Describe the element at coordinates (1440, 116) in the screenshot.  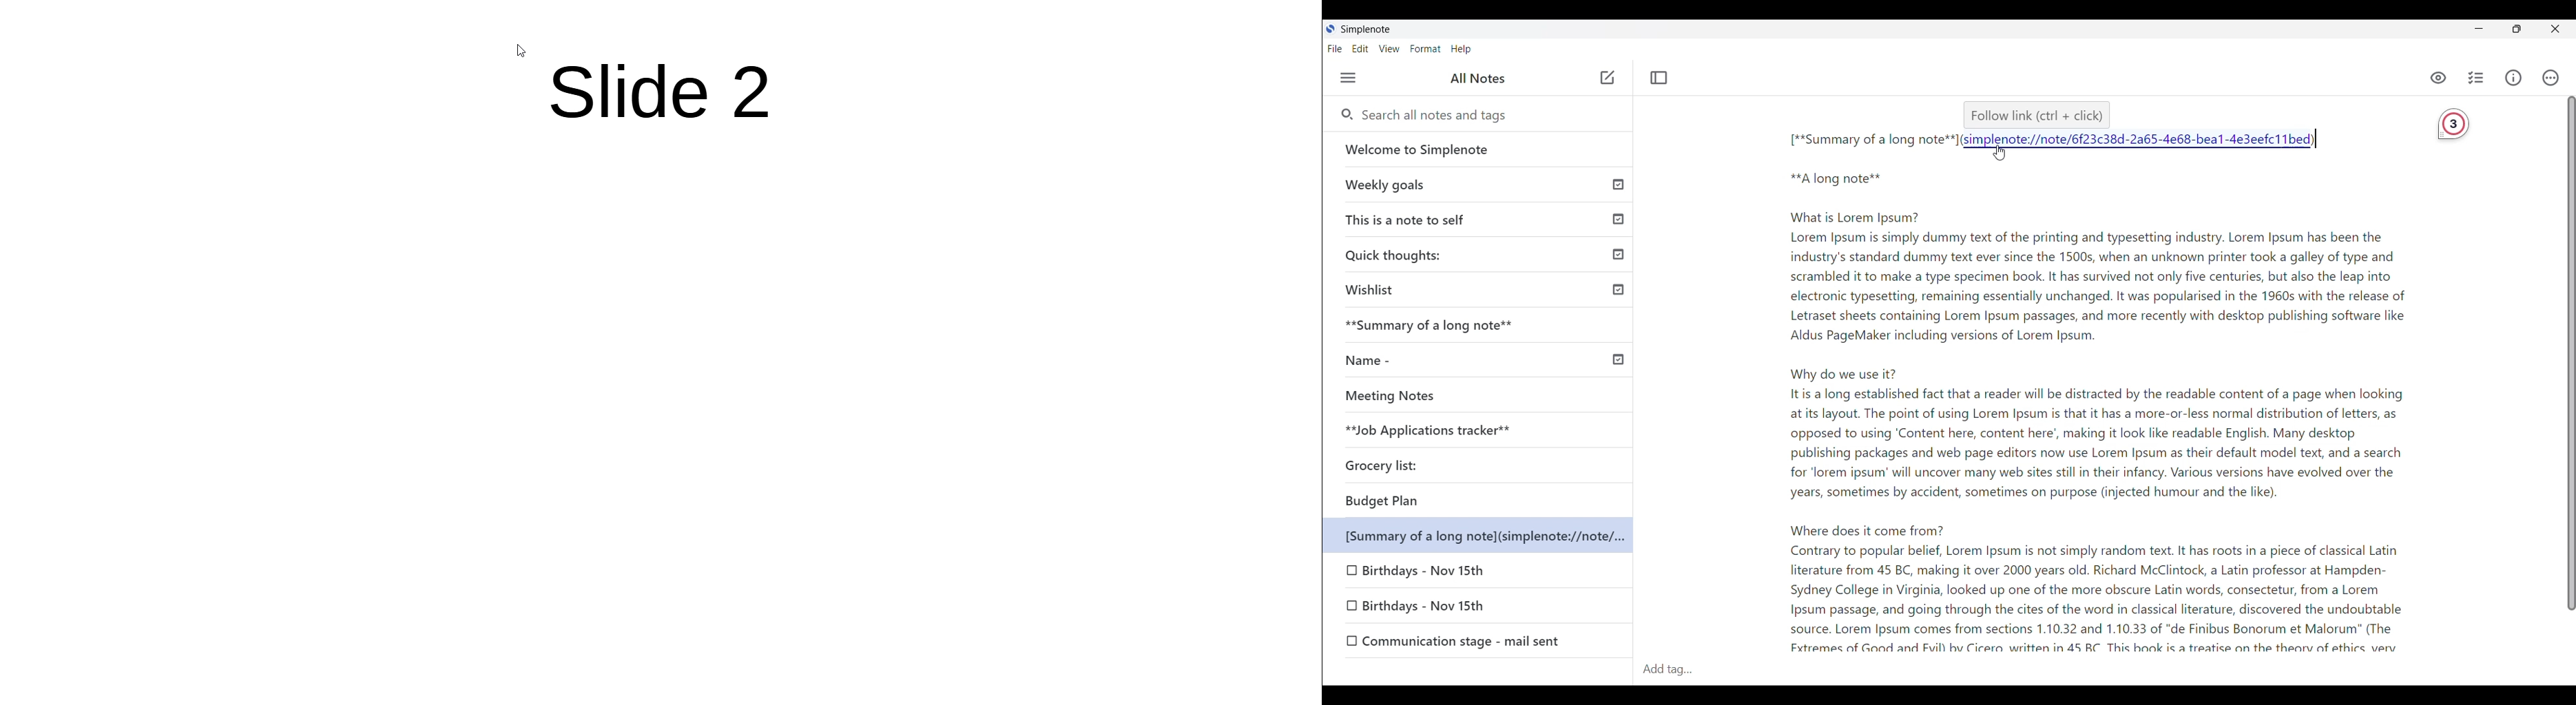
I see `Search all notes and tags` at that location.